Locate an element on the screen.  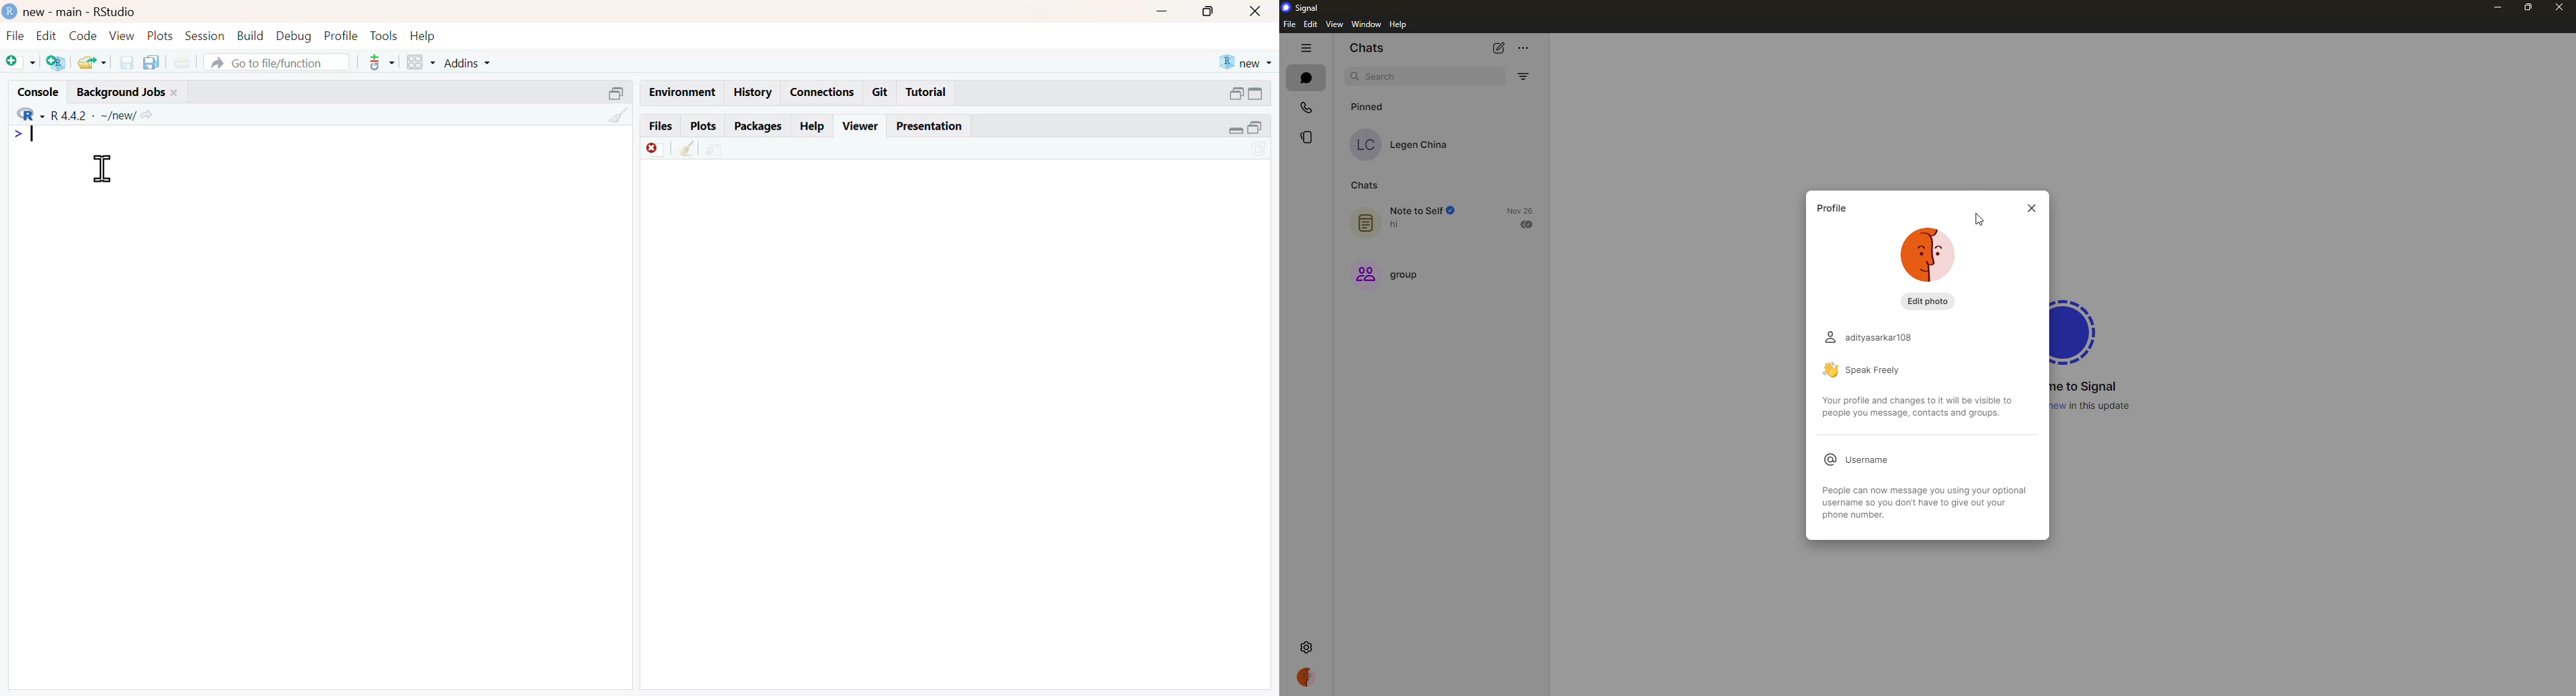
tools is located at coordinates (385, 35).